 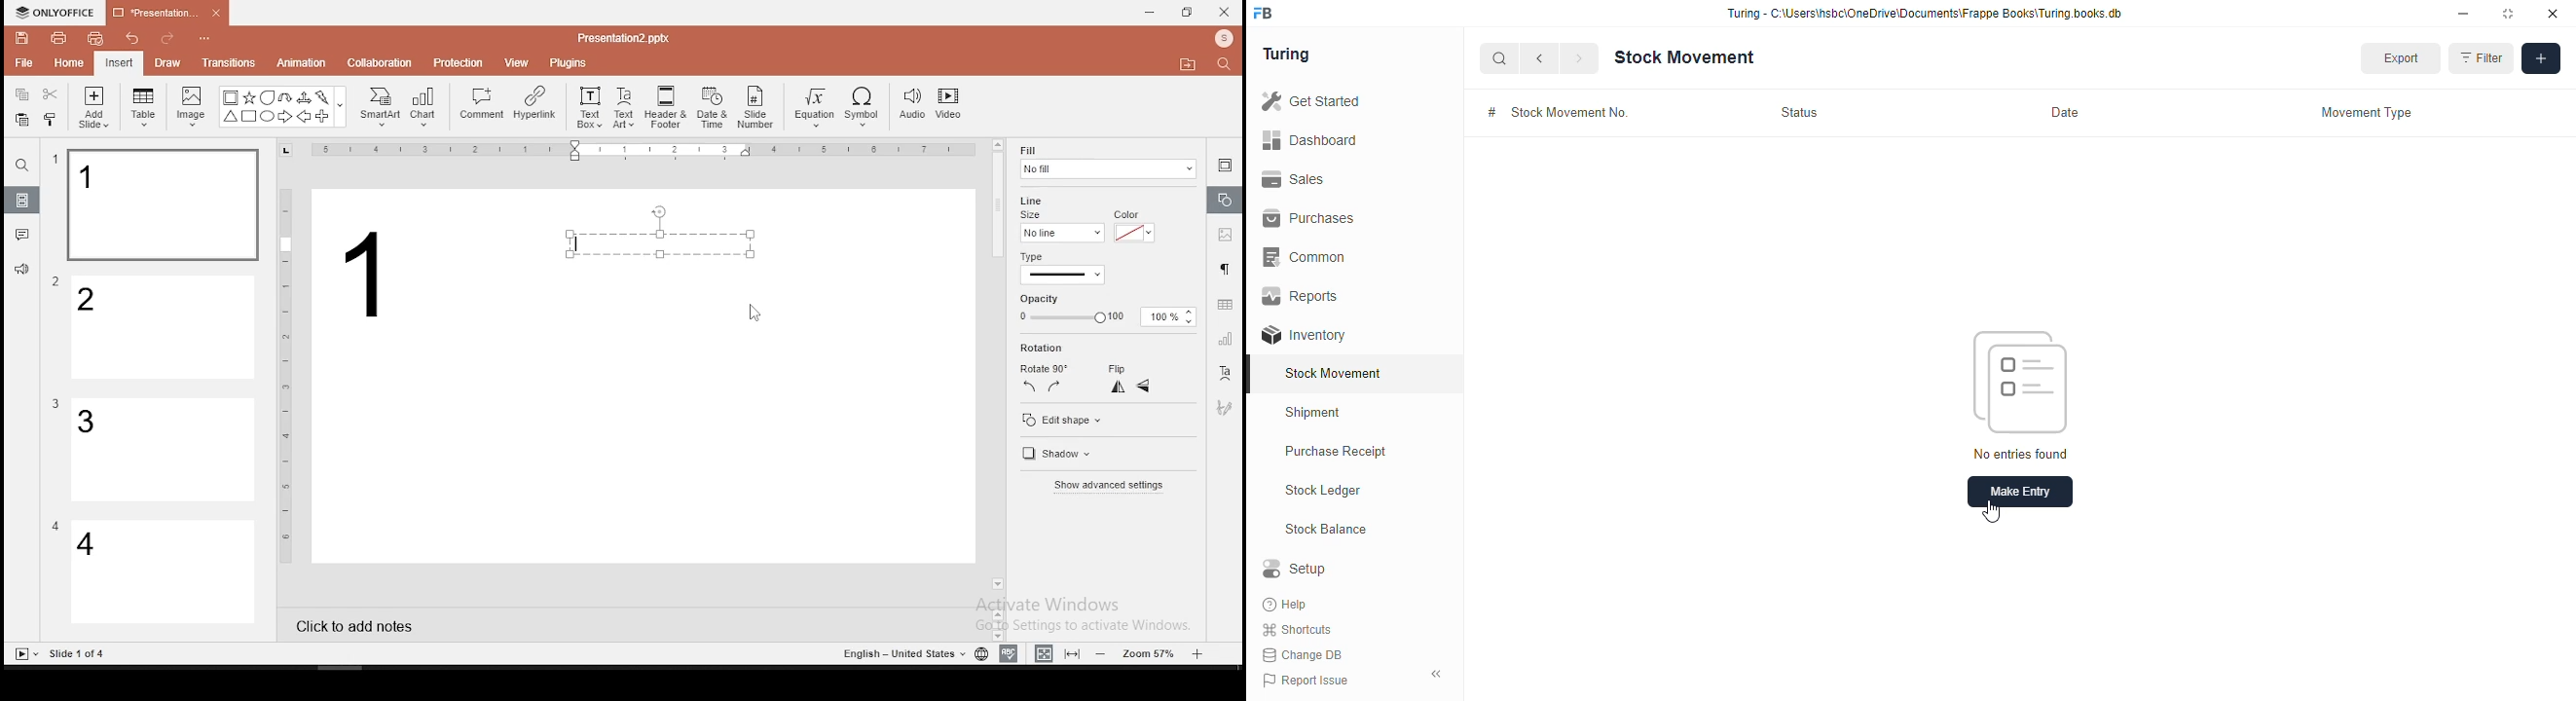 What do you see at coordinates (269, 116) in the screenshot?
I see `Circle` at bounding box center [269, 116].